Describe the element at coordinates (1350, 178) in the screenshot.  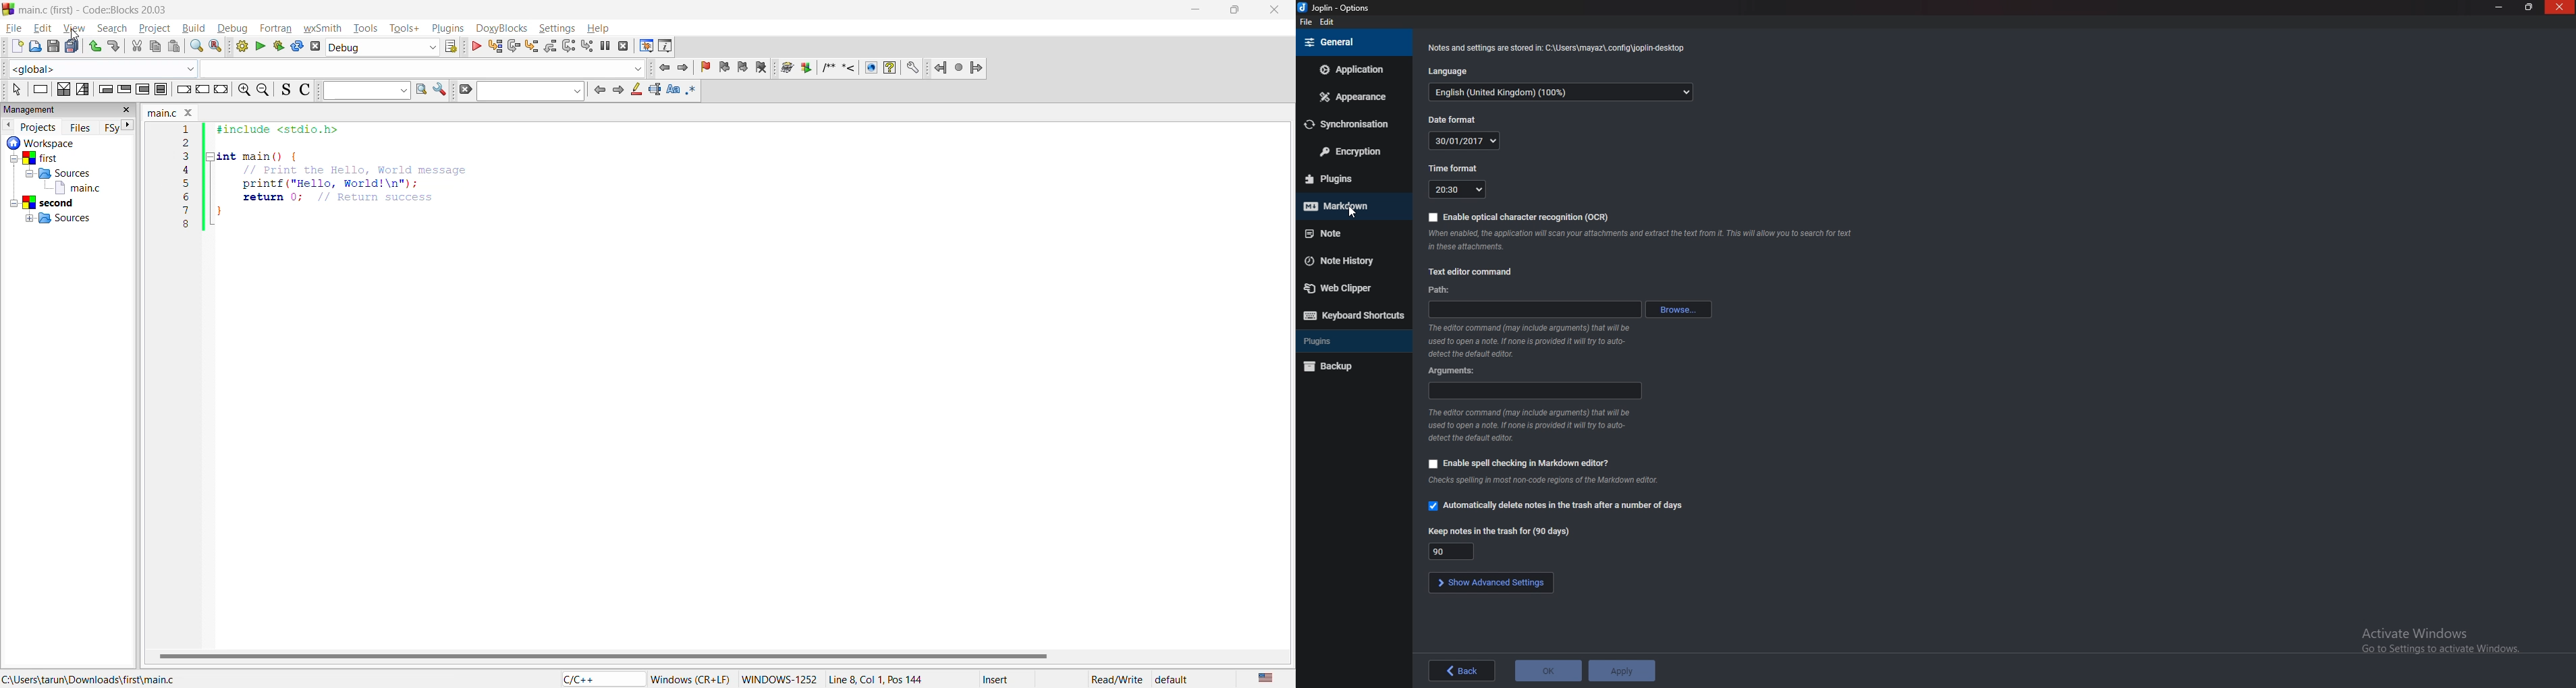
I see `Plugins` at that location.